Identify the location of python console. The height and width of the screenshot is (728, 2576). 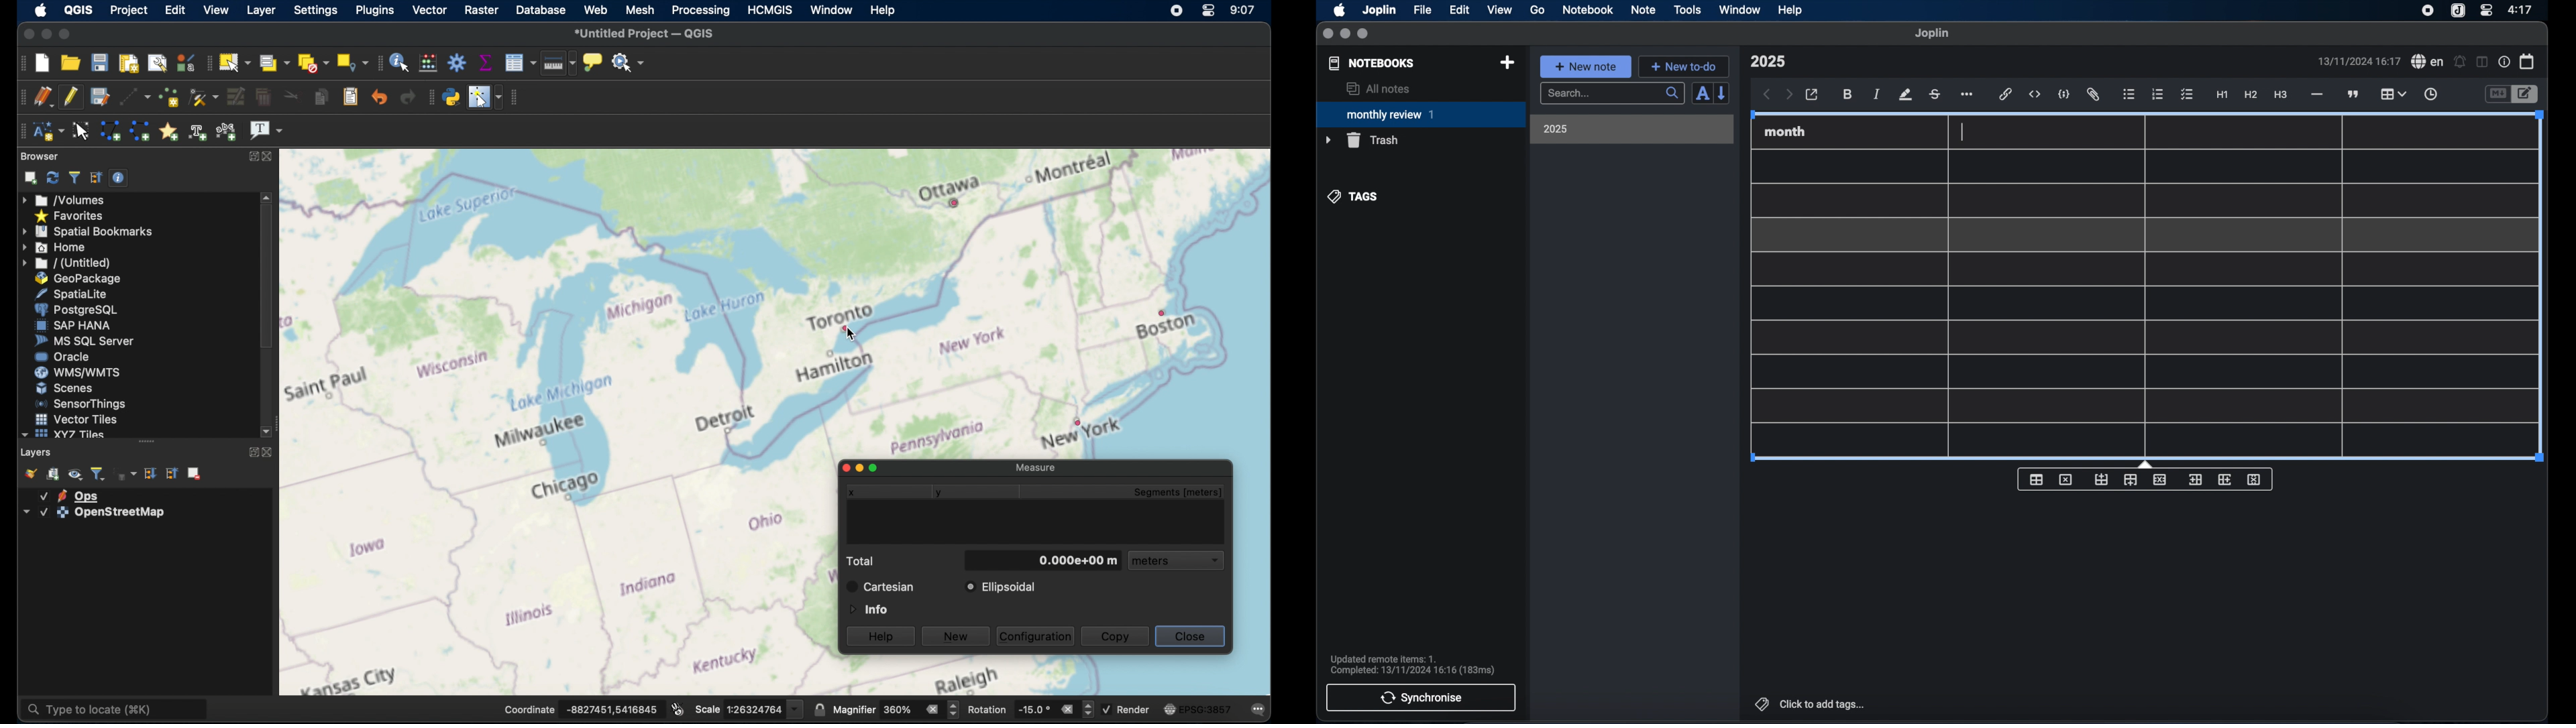
(451, 95).